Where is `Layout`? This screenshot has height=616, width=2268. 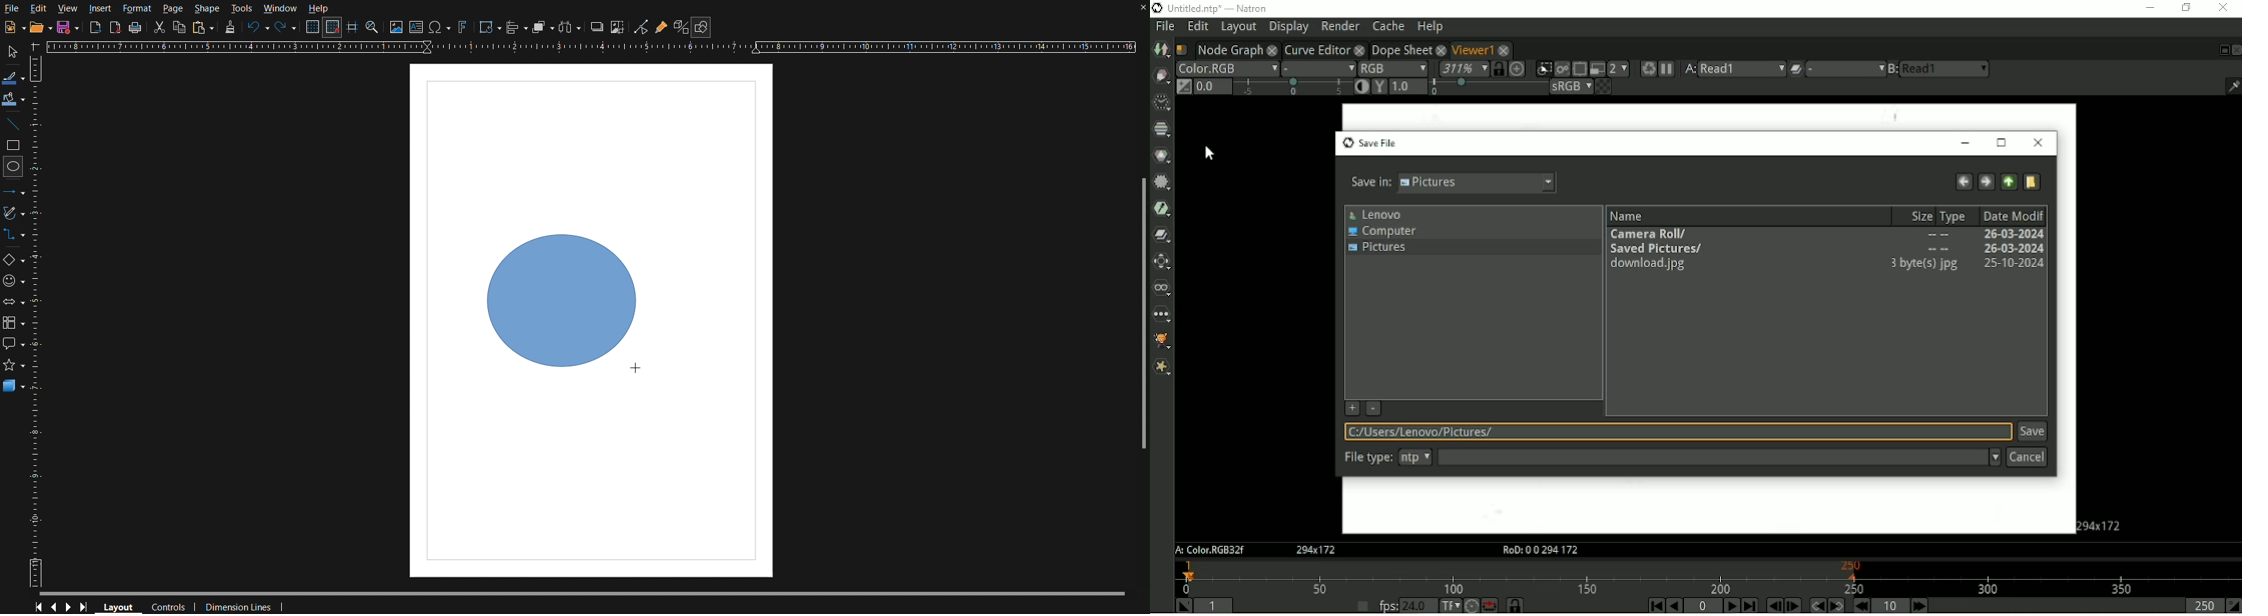 Layout is located at coordinates (122, 606).